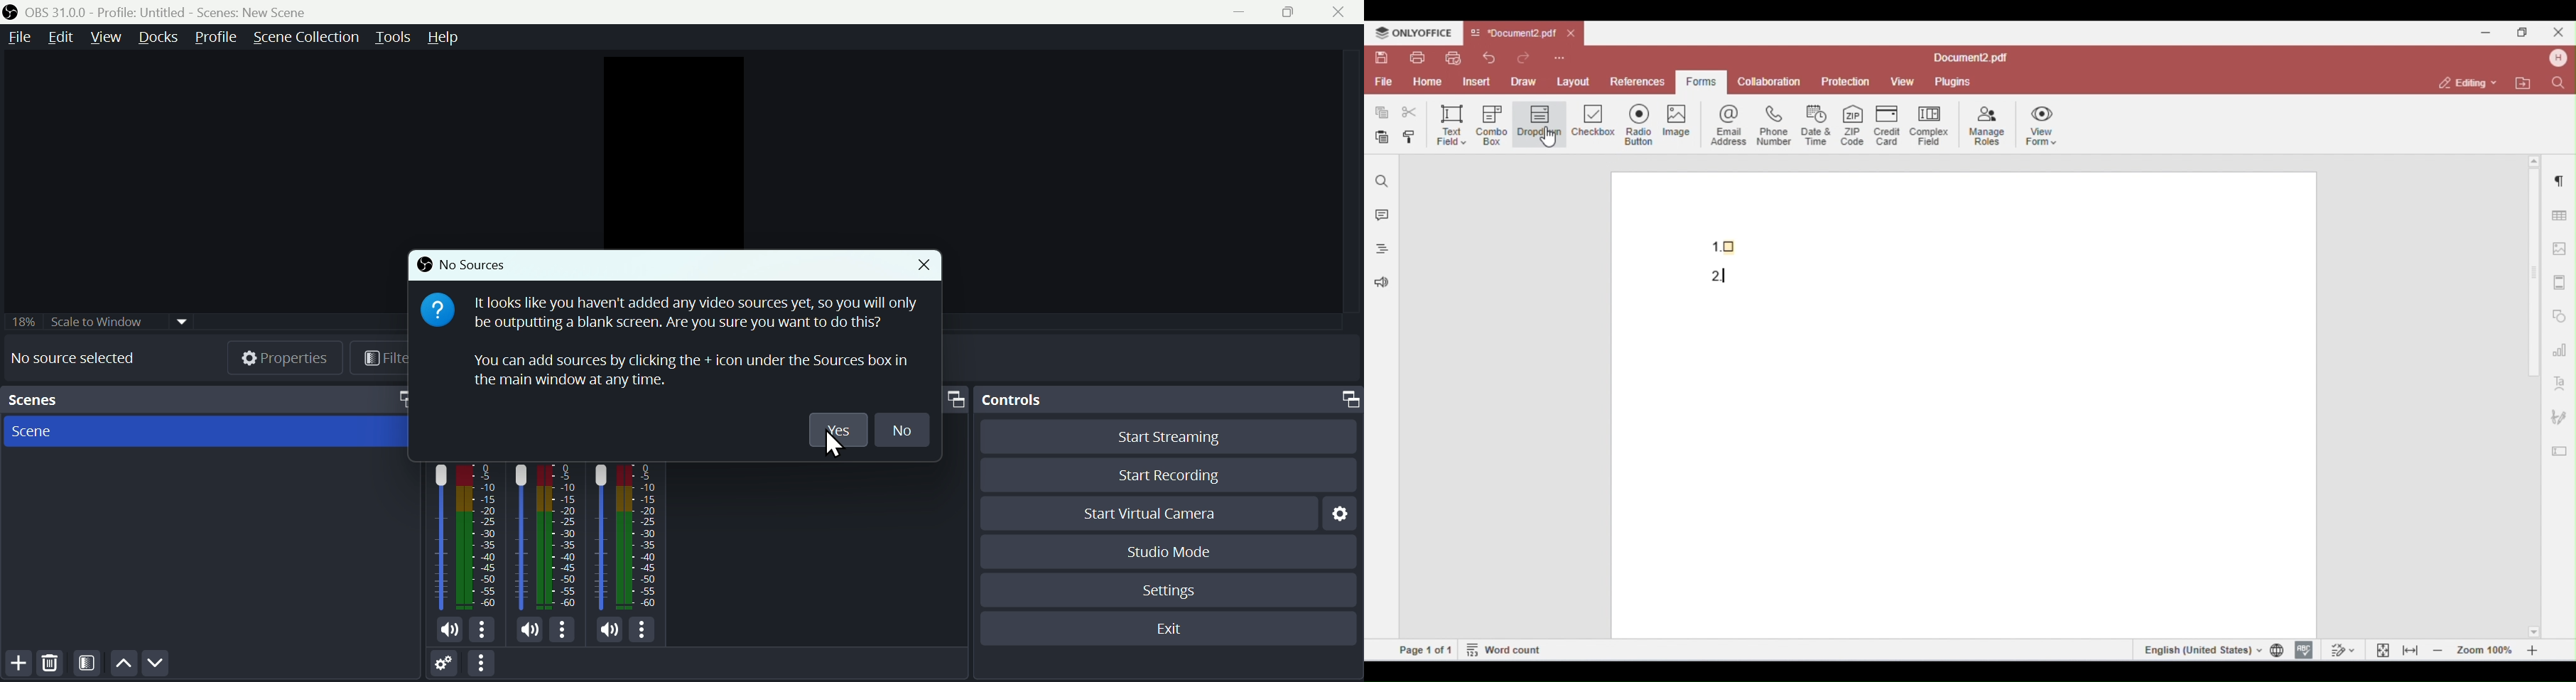  What do you see at coordinates (440, 36) in the screenshot?
I see `help` at bounding box center [440, 36].